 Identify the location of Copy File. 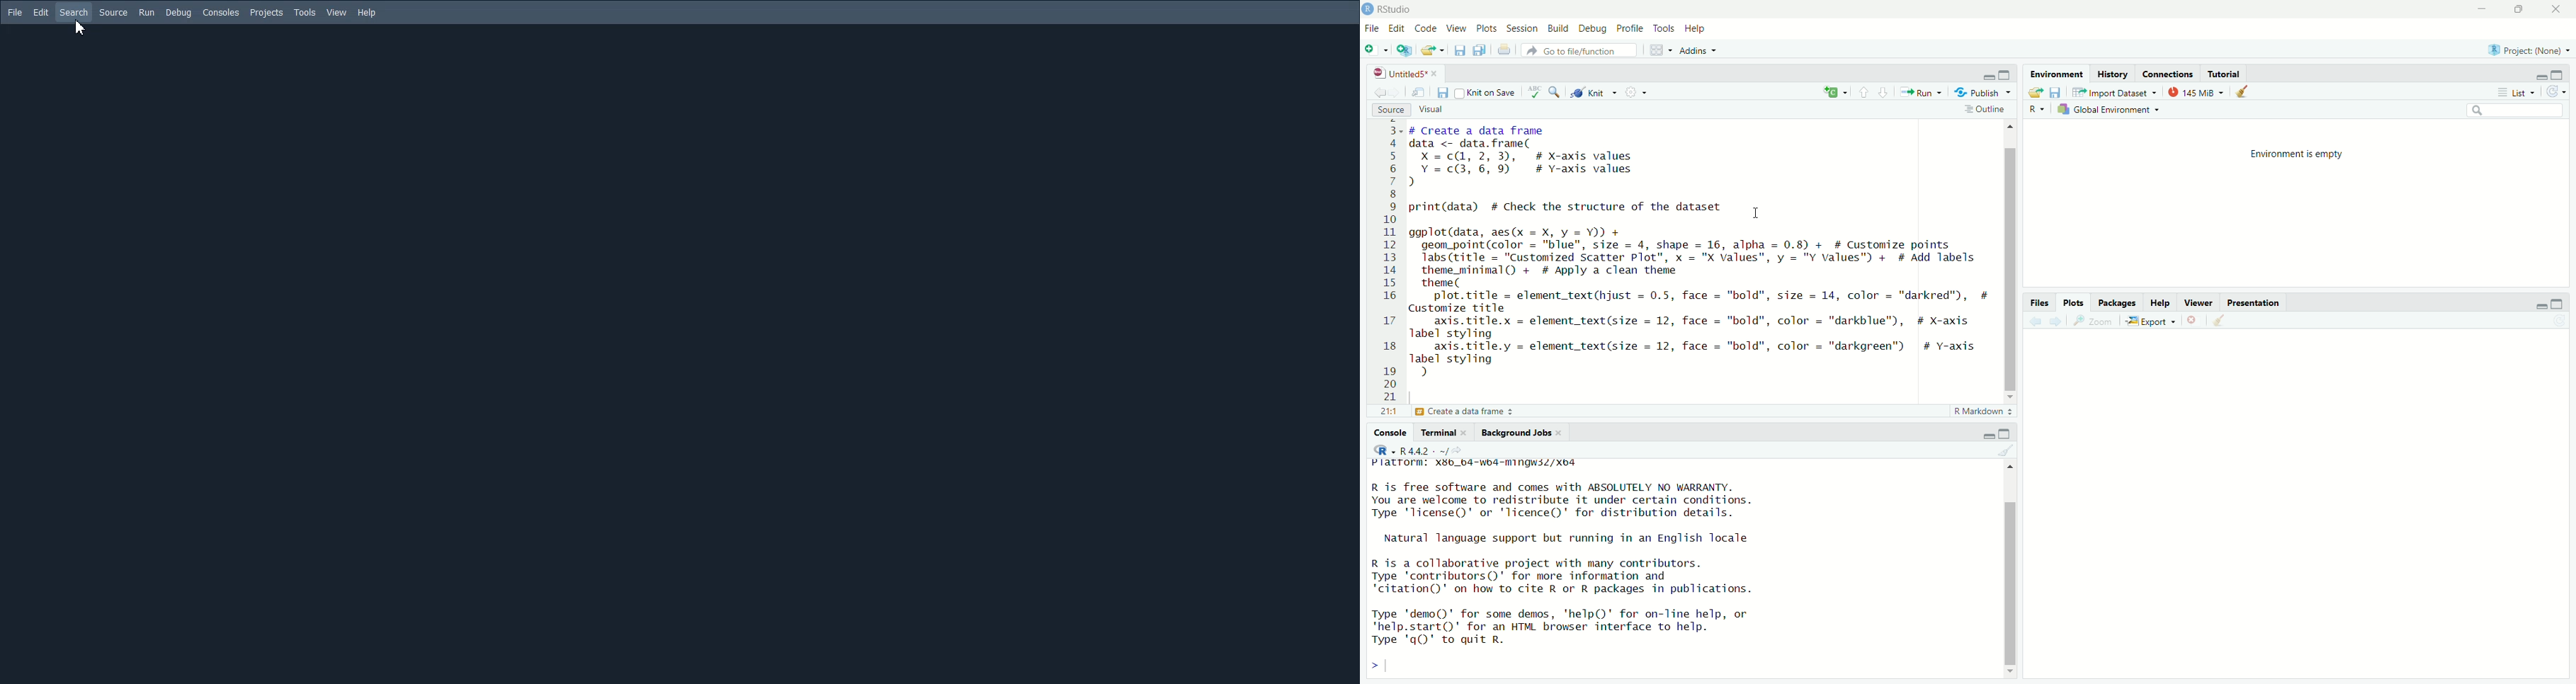
(1836, 94).